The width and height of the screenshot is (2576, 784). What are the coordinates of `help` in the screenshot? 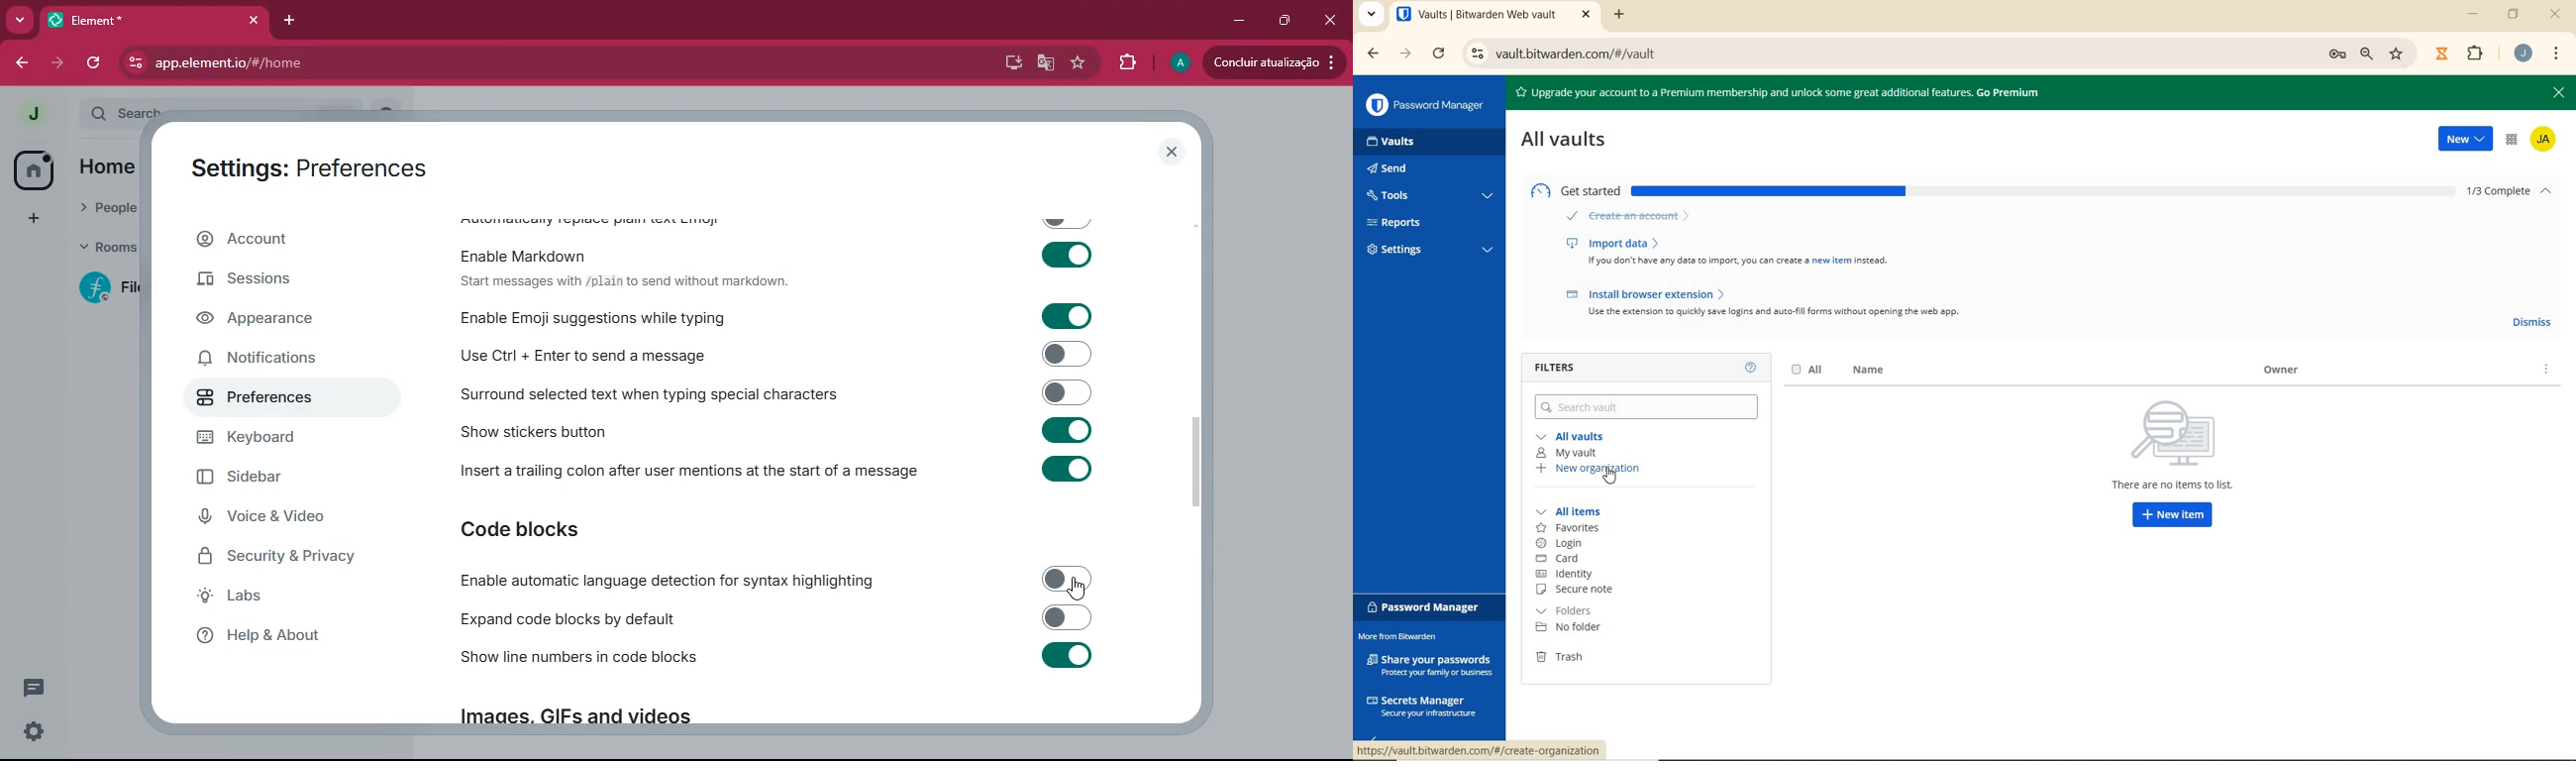 It's located at (280, 639).